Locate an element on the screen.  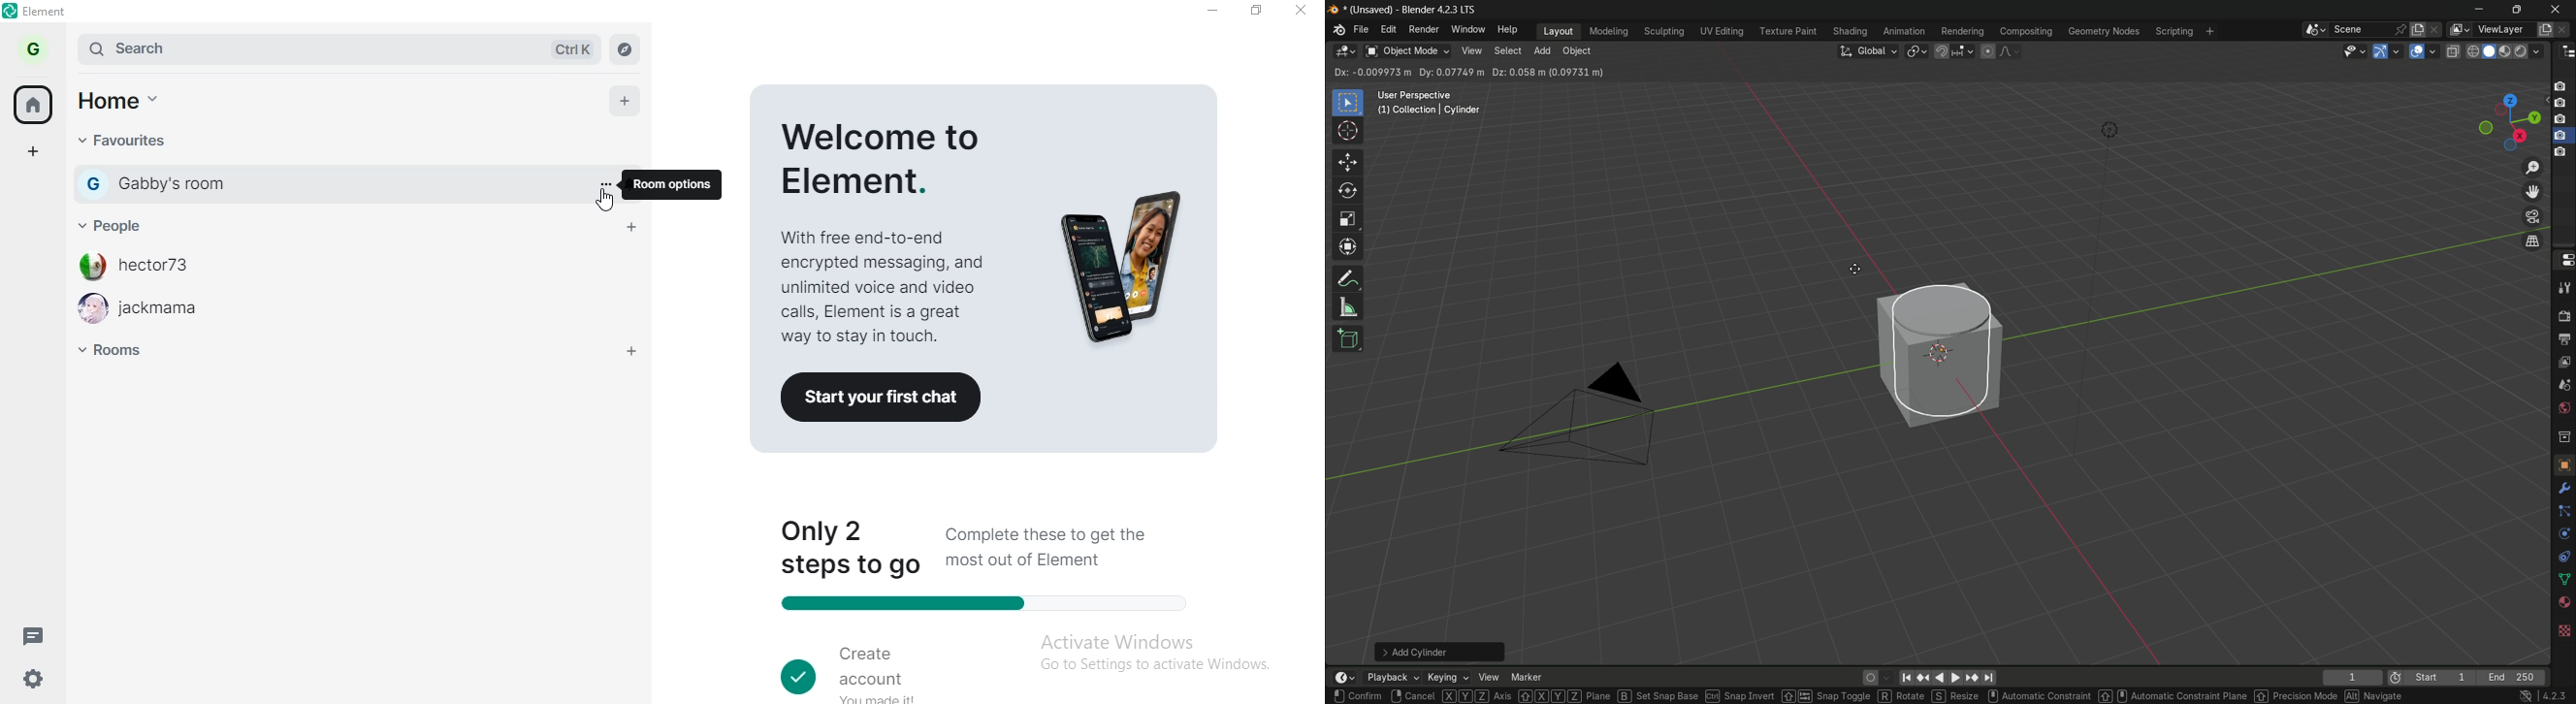
auto keying is located at coordinates (1879, 677).